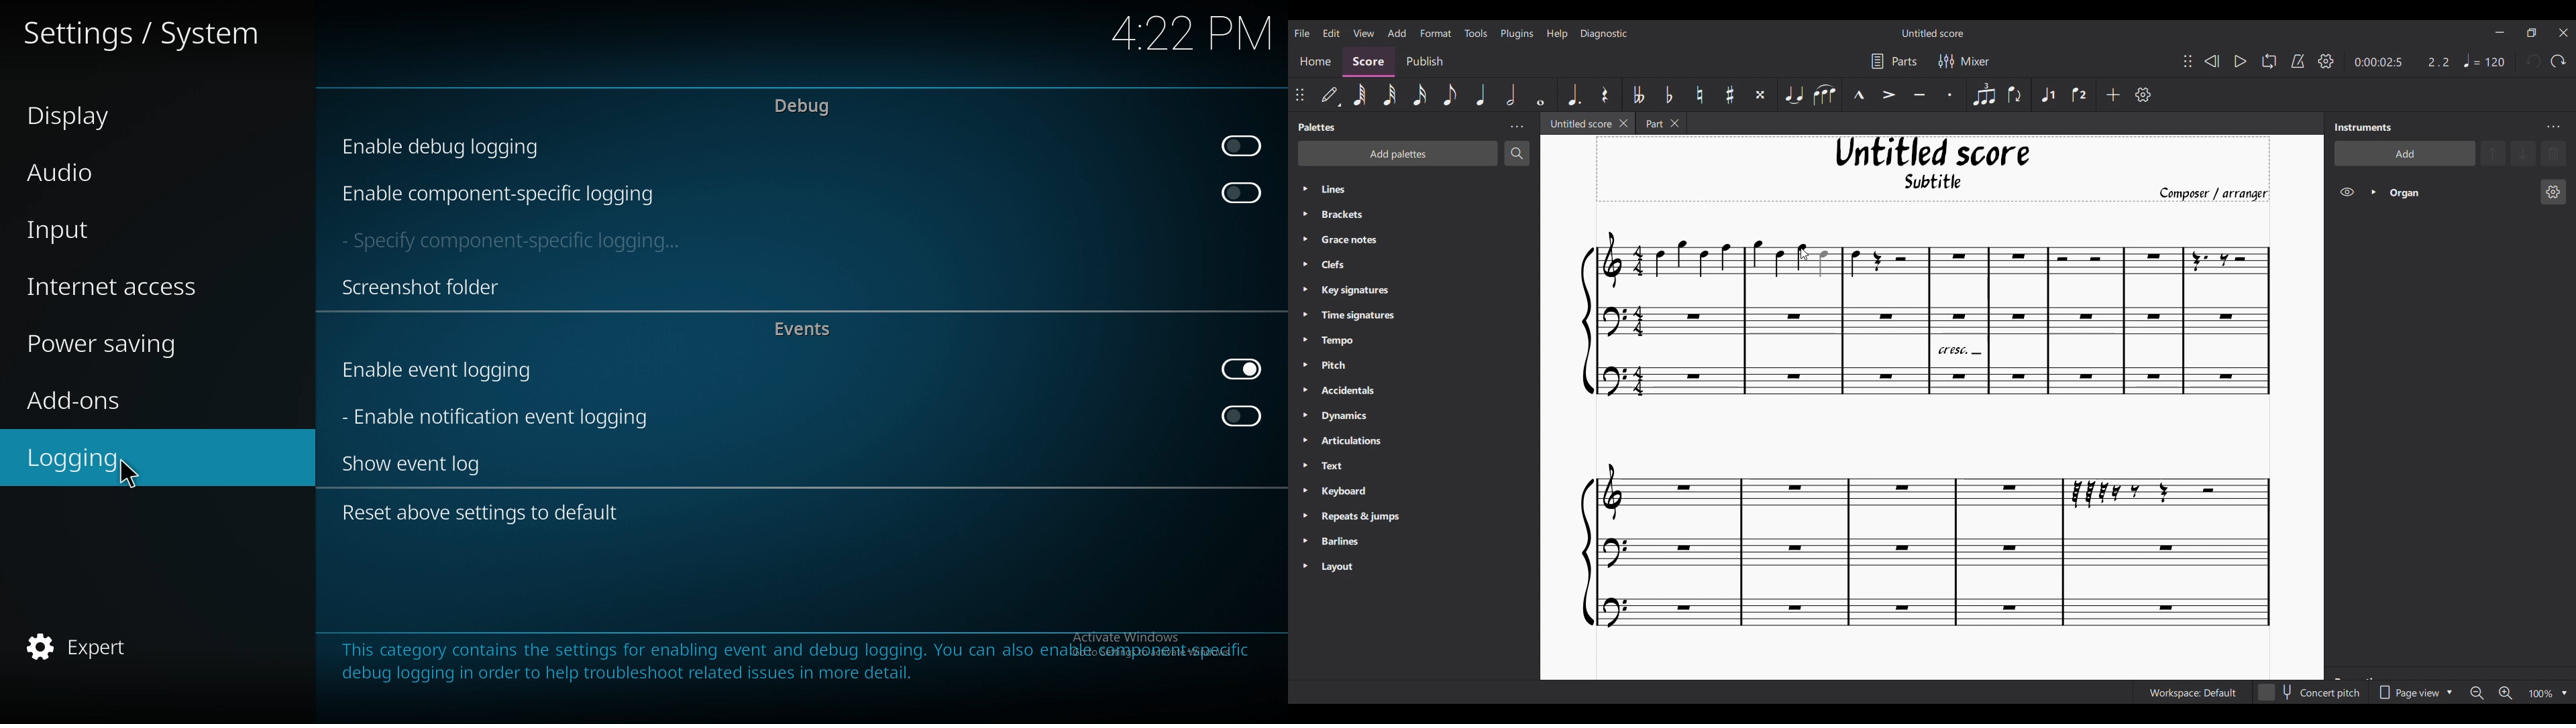  Describe the element at coordinates (1888, 95) in the screenshot. I see `Accent` at that location.